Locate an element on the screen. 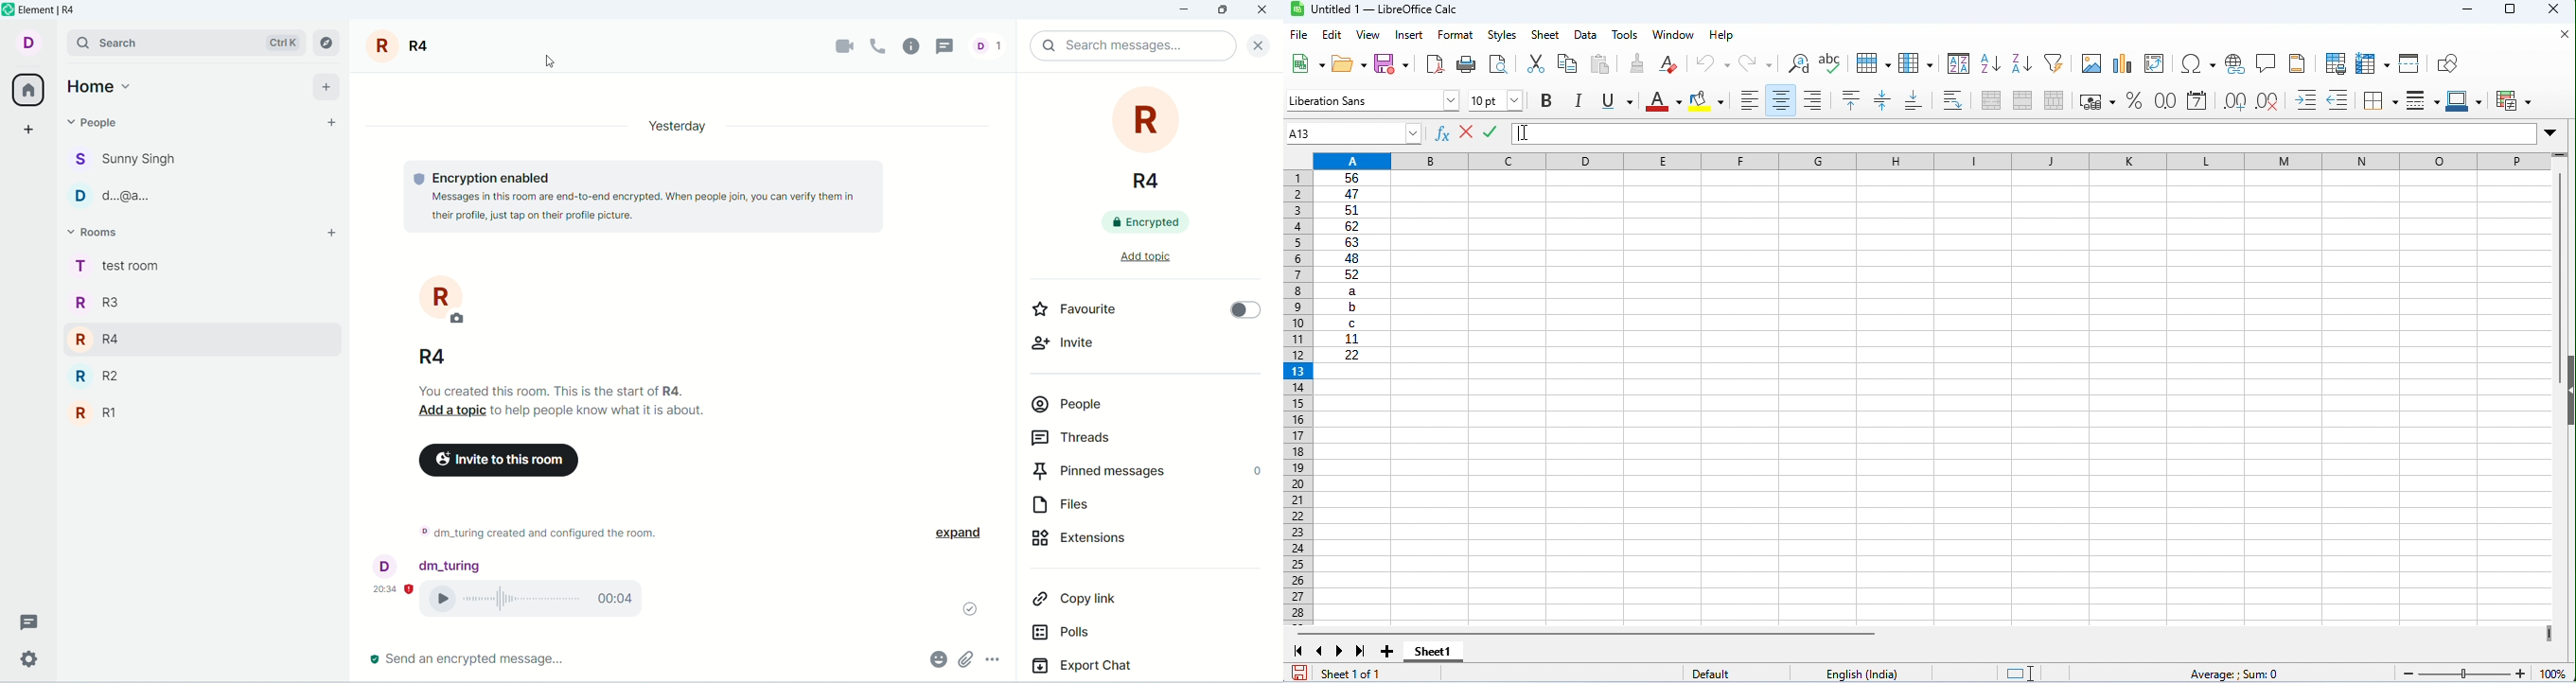  close is located at coordinates (1264, 11).